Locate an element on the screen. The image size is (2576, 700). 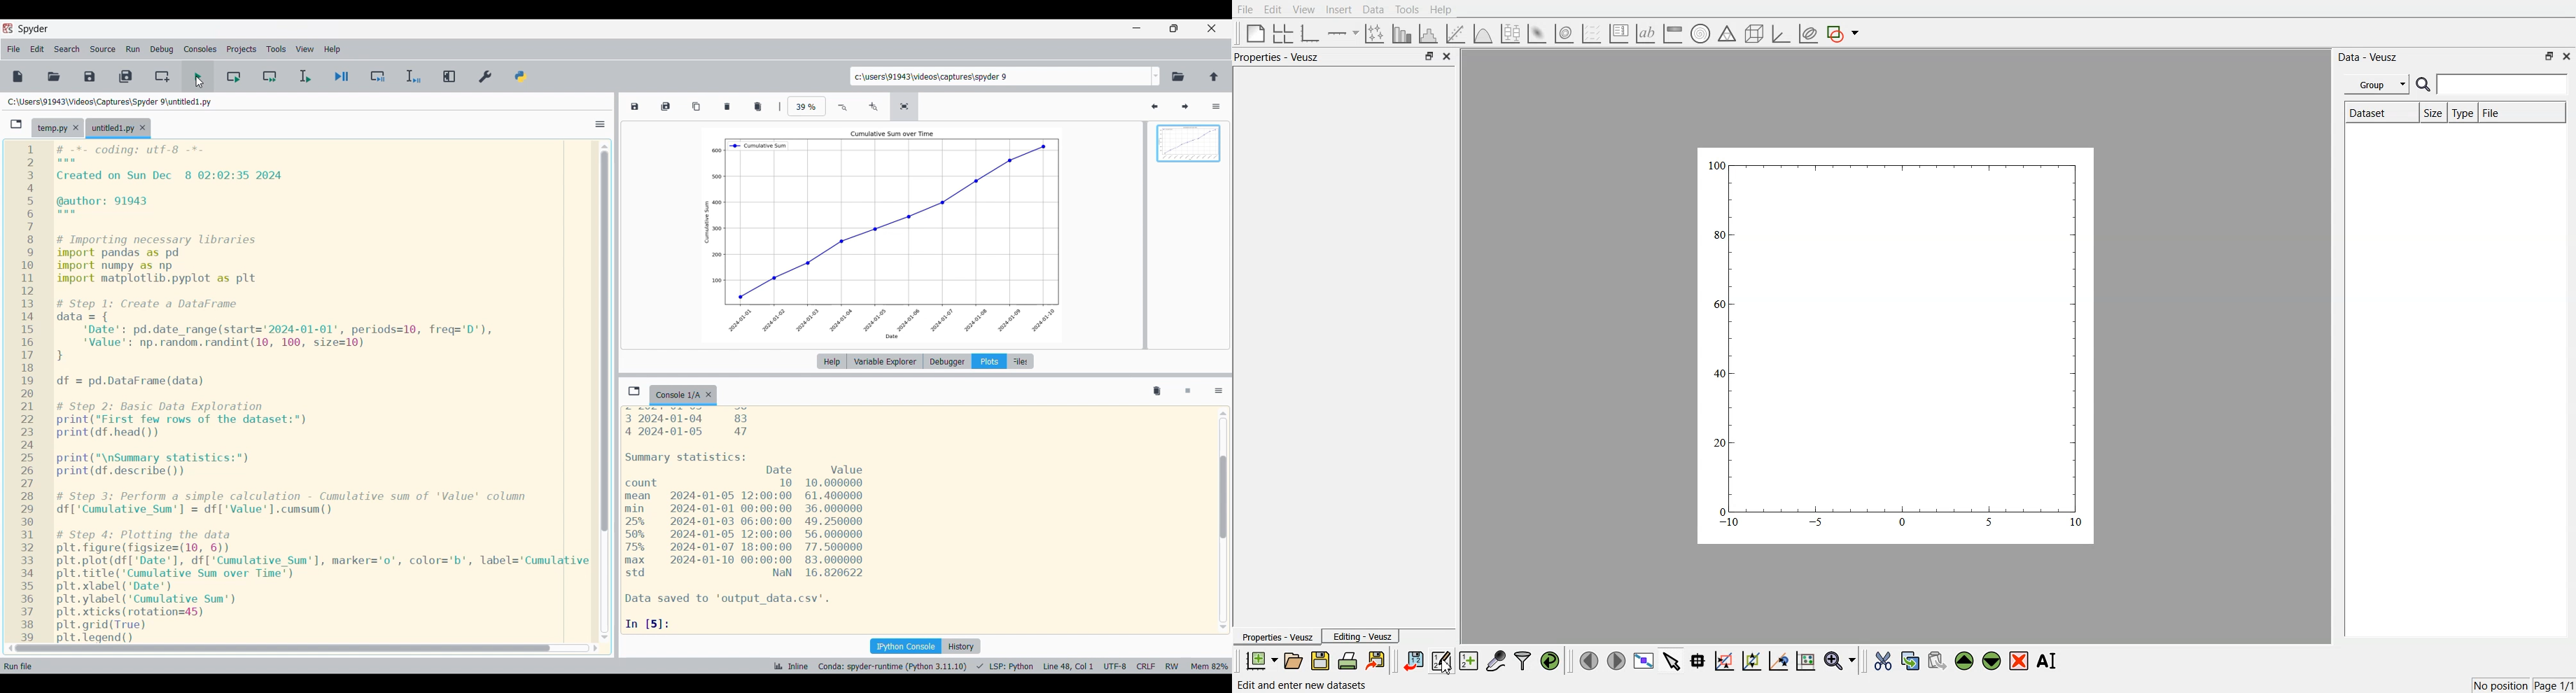
Save is located at coordinates (89, 76).